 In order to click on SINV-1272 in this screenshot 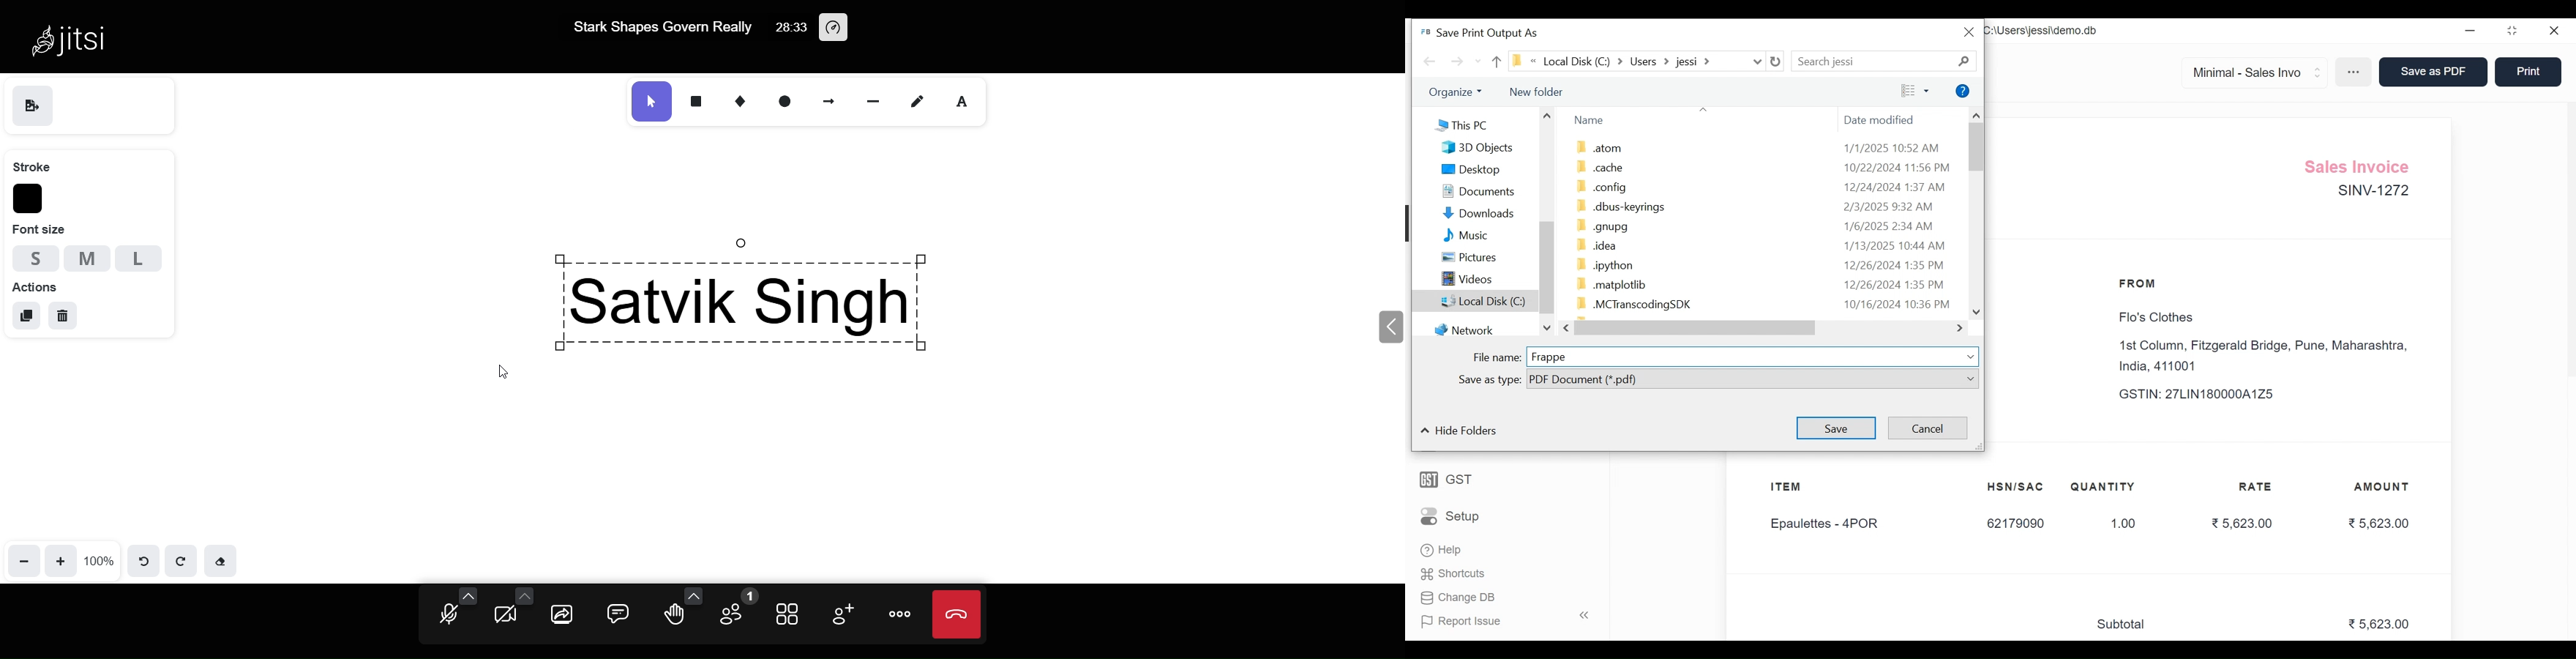, I will do `click(2372, 193)`.